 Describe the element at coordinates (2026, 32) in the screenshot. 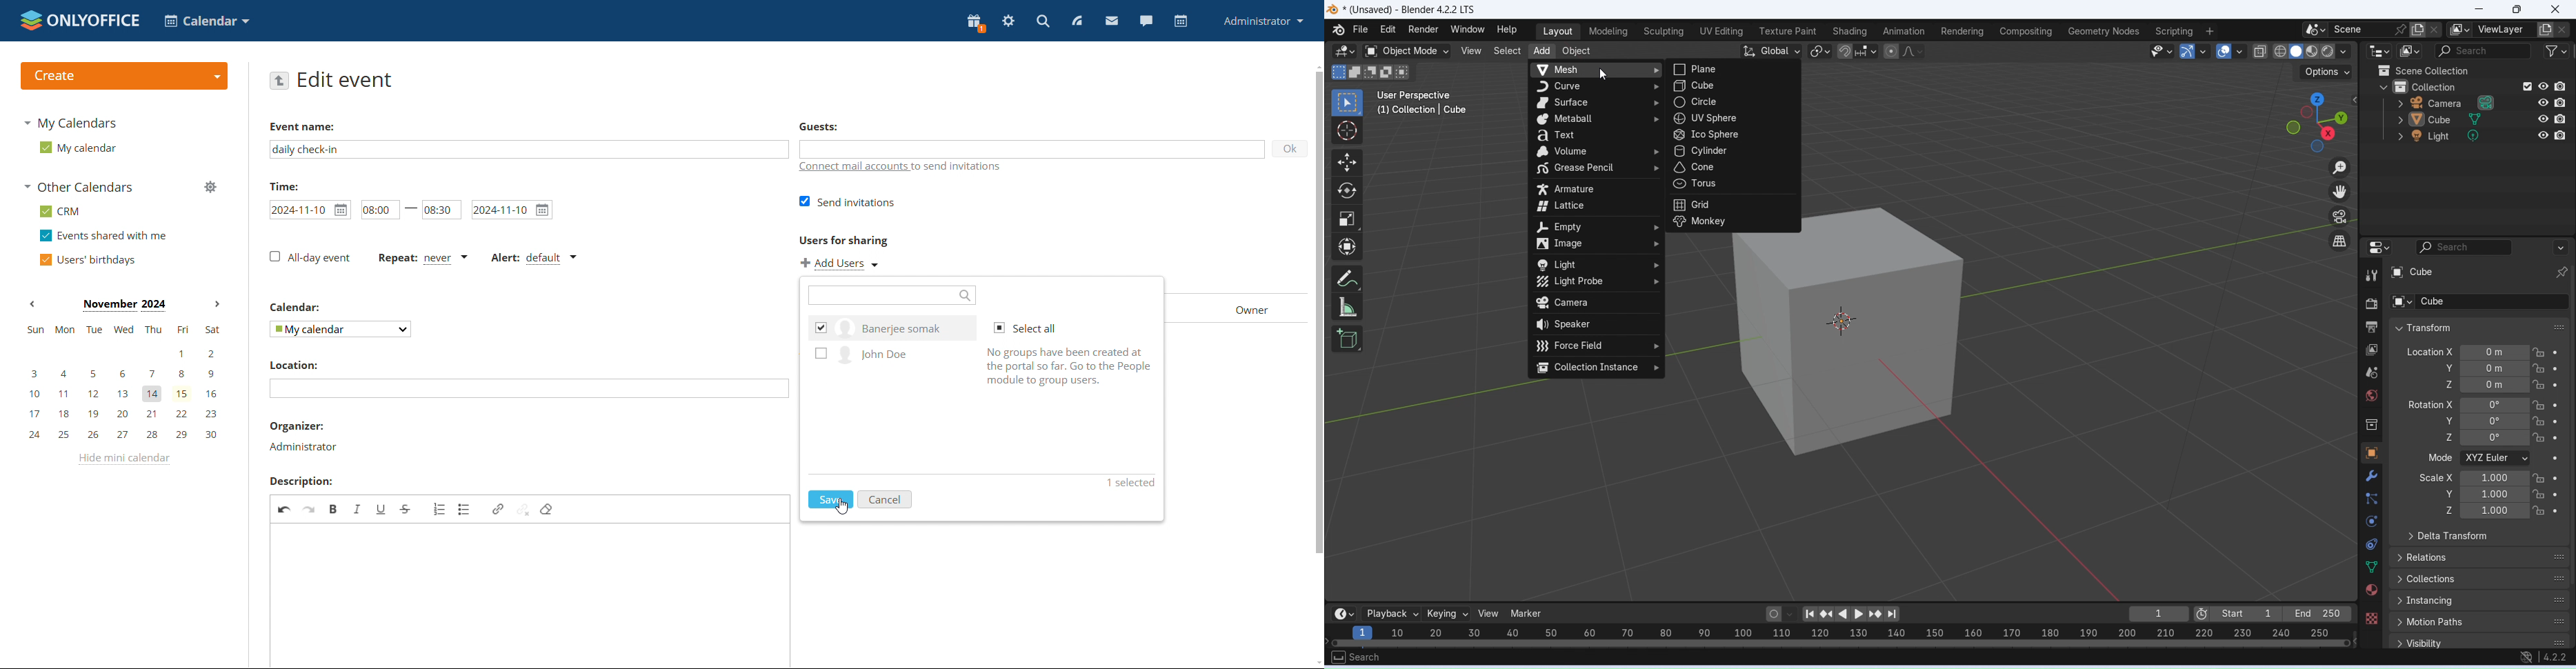

I see `Compositing` at that location.